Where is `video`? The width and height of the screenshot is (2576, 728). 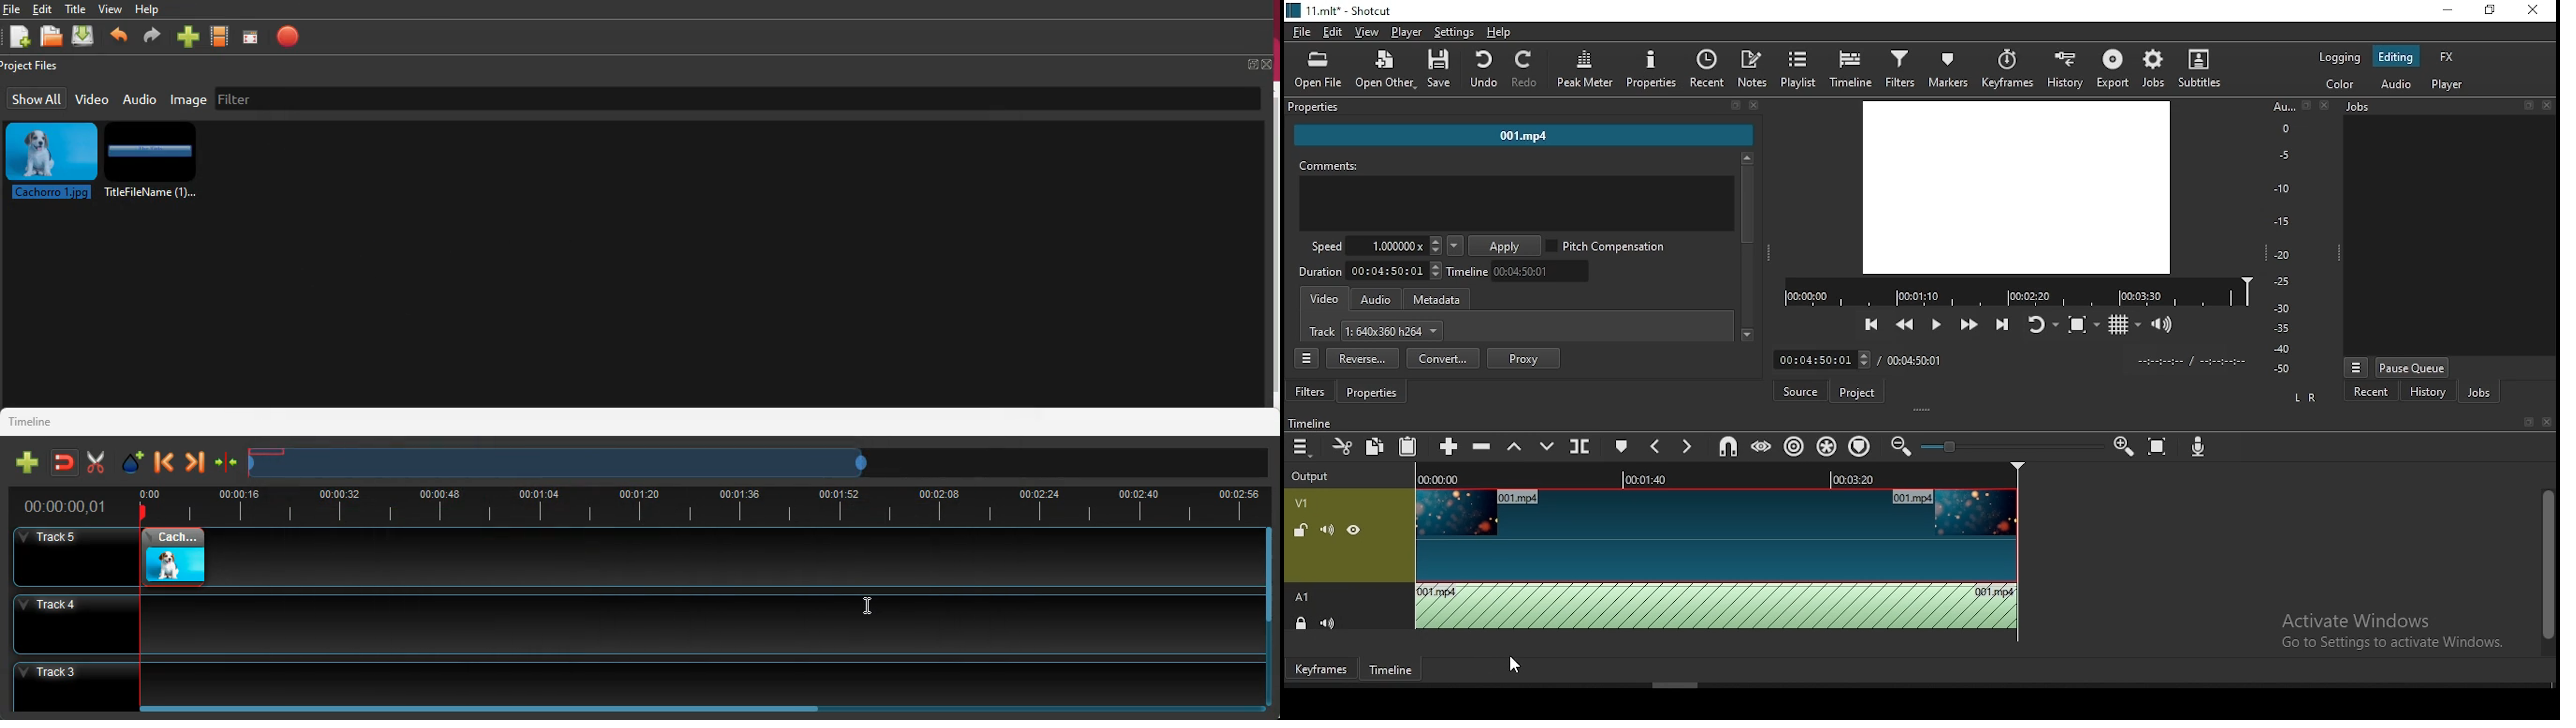 video is located at coordinates (92, 98).